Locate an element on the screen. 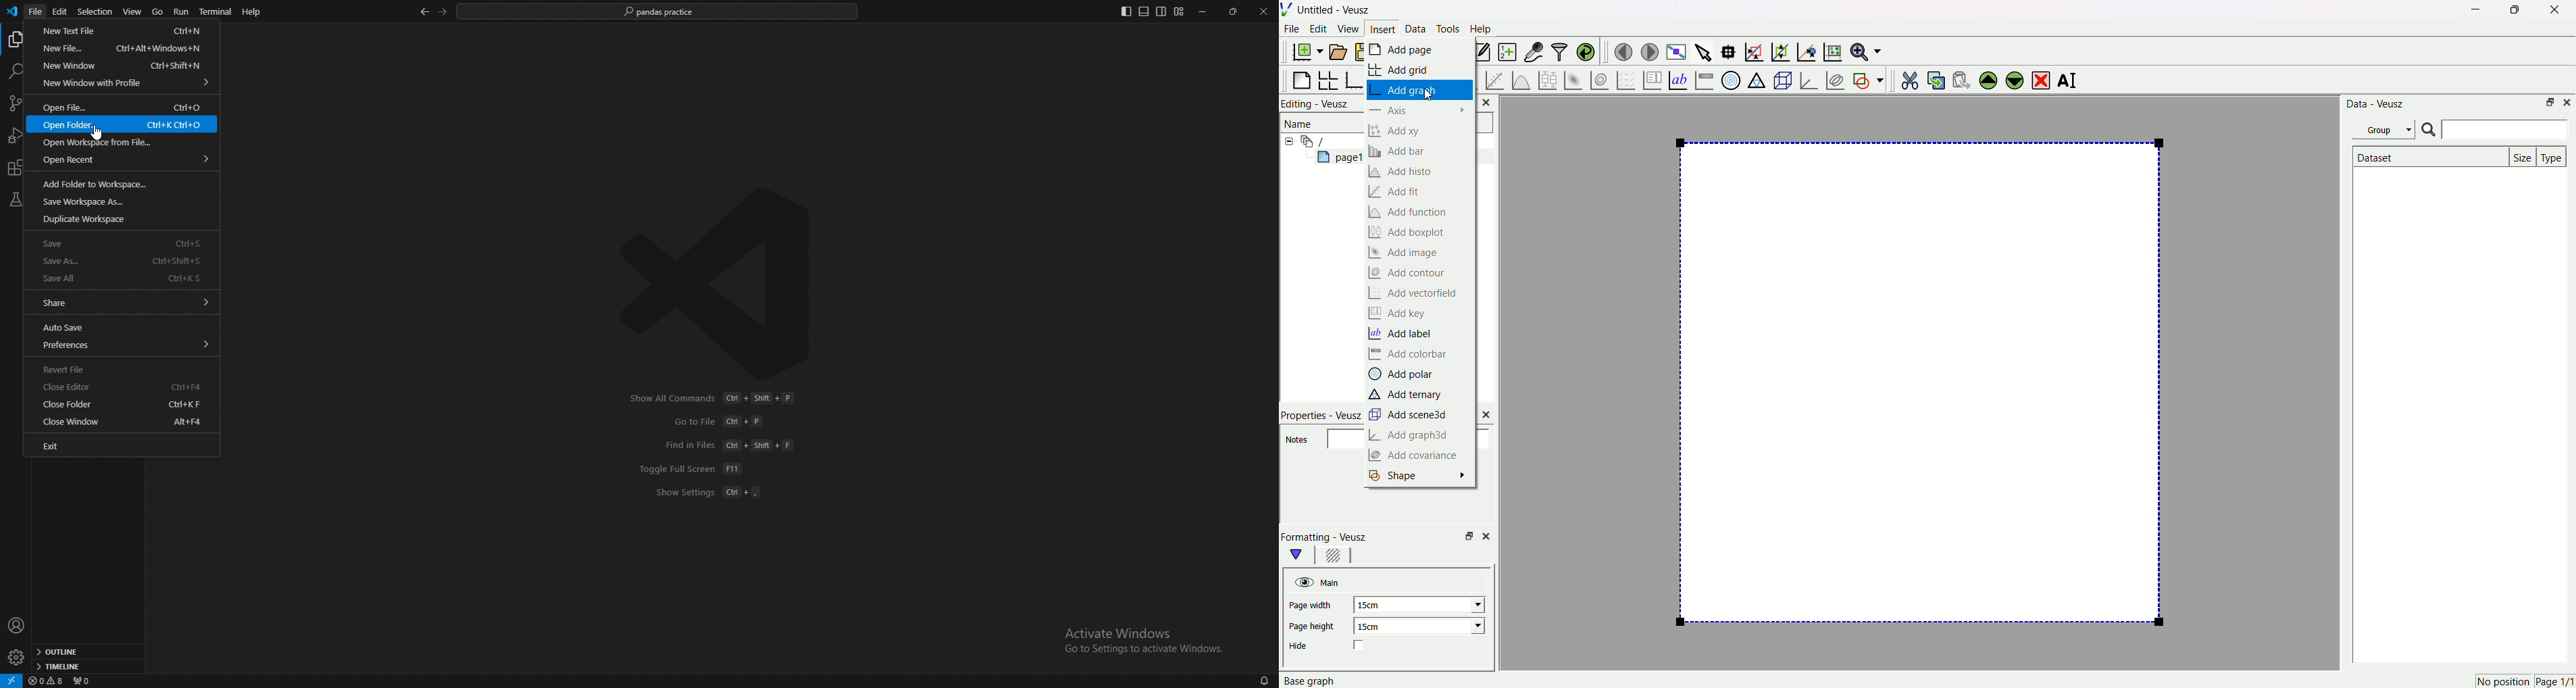 The width and height of the screenshot is (2576, 700). Help is located at coordinates (251, 12).